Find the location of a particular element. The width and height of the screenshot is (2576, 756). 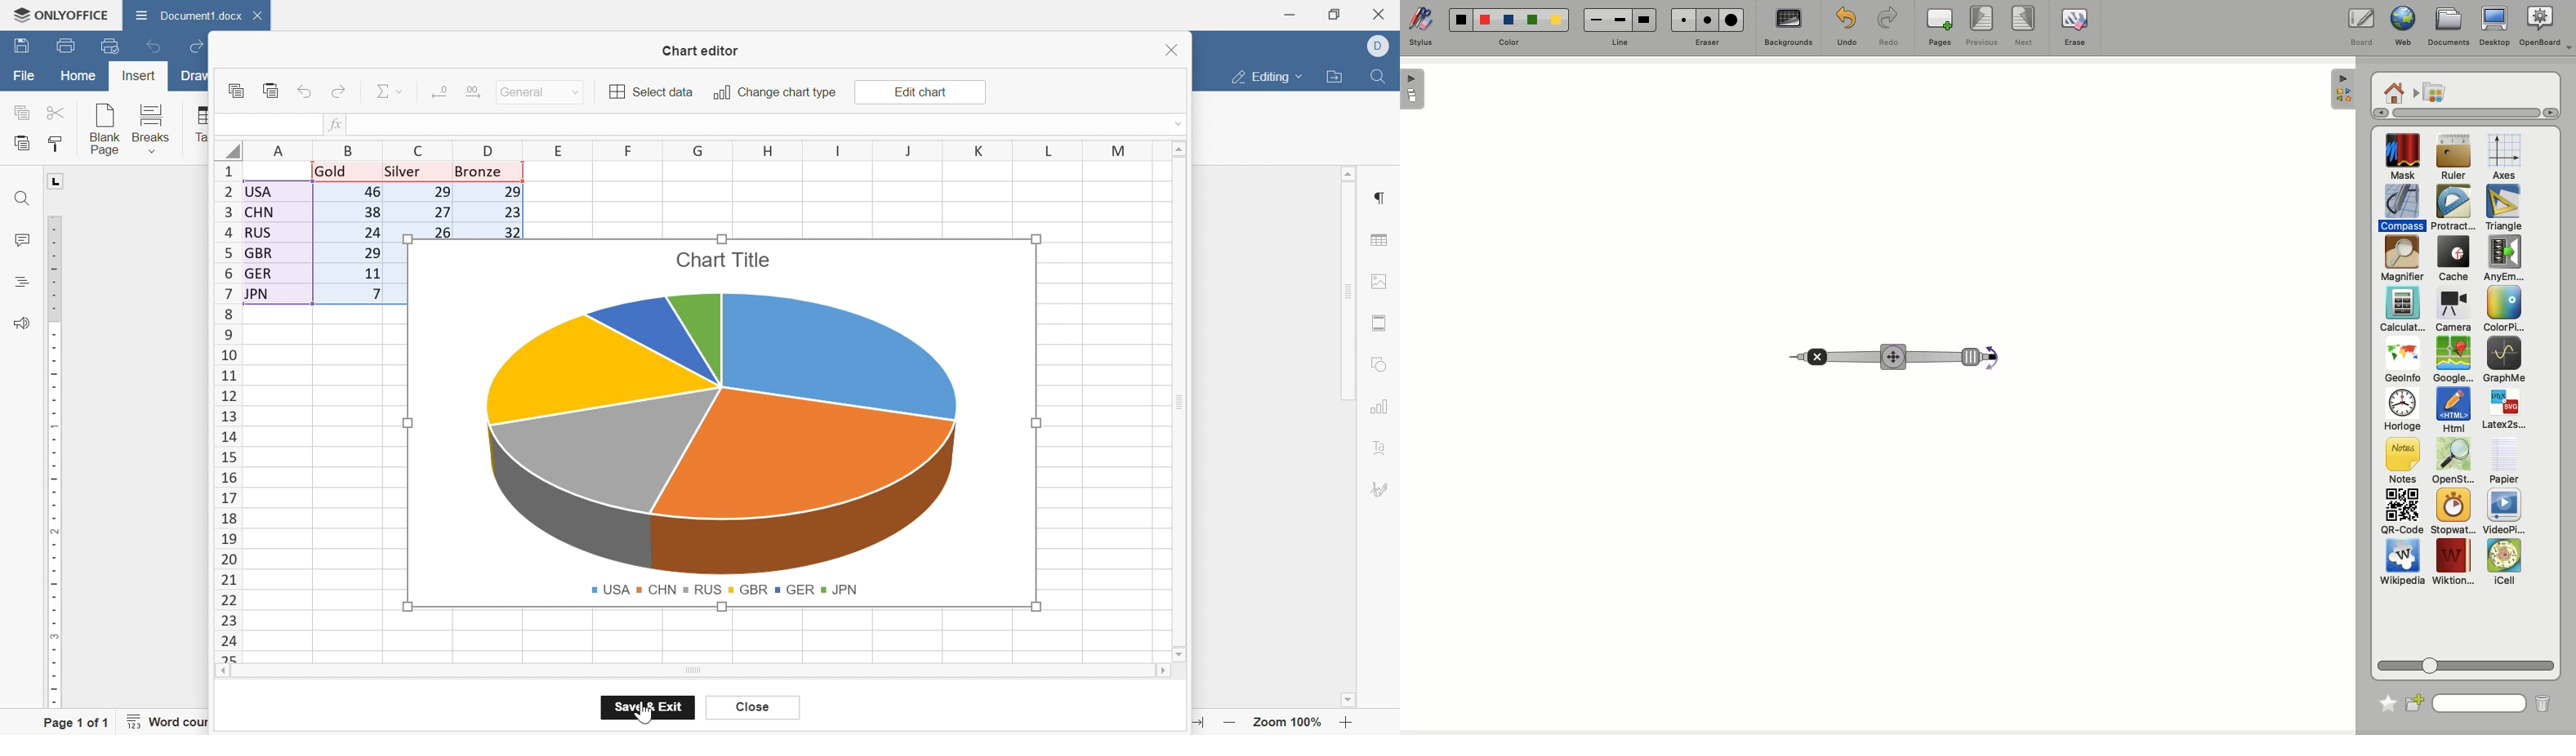

eraser3 is located at coordinates (1732, 20).